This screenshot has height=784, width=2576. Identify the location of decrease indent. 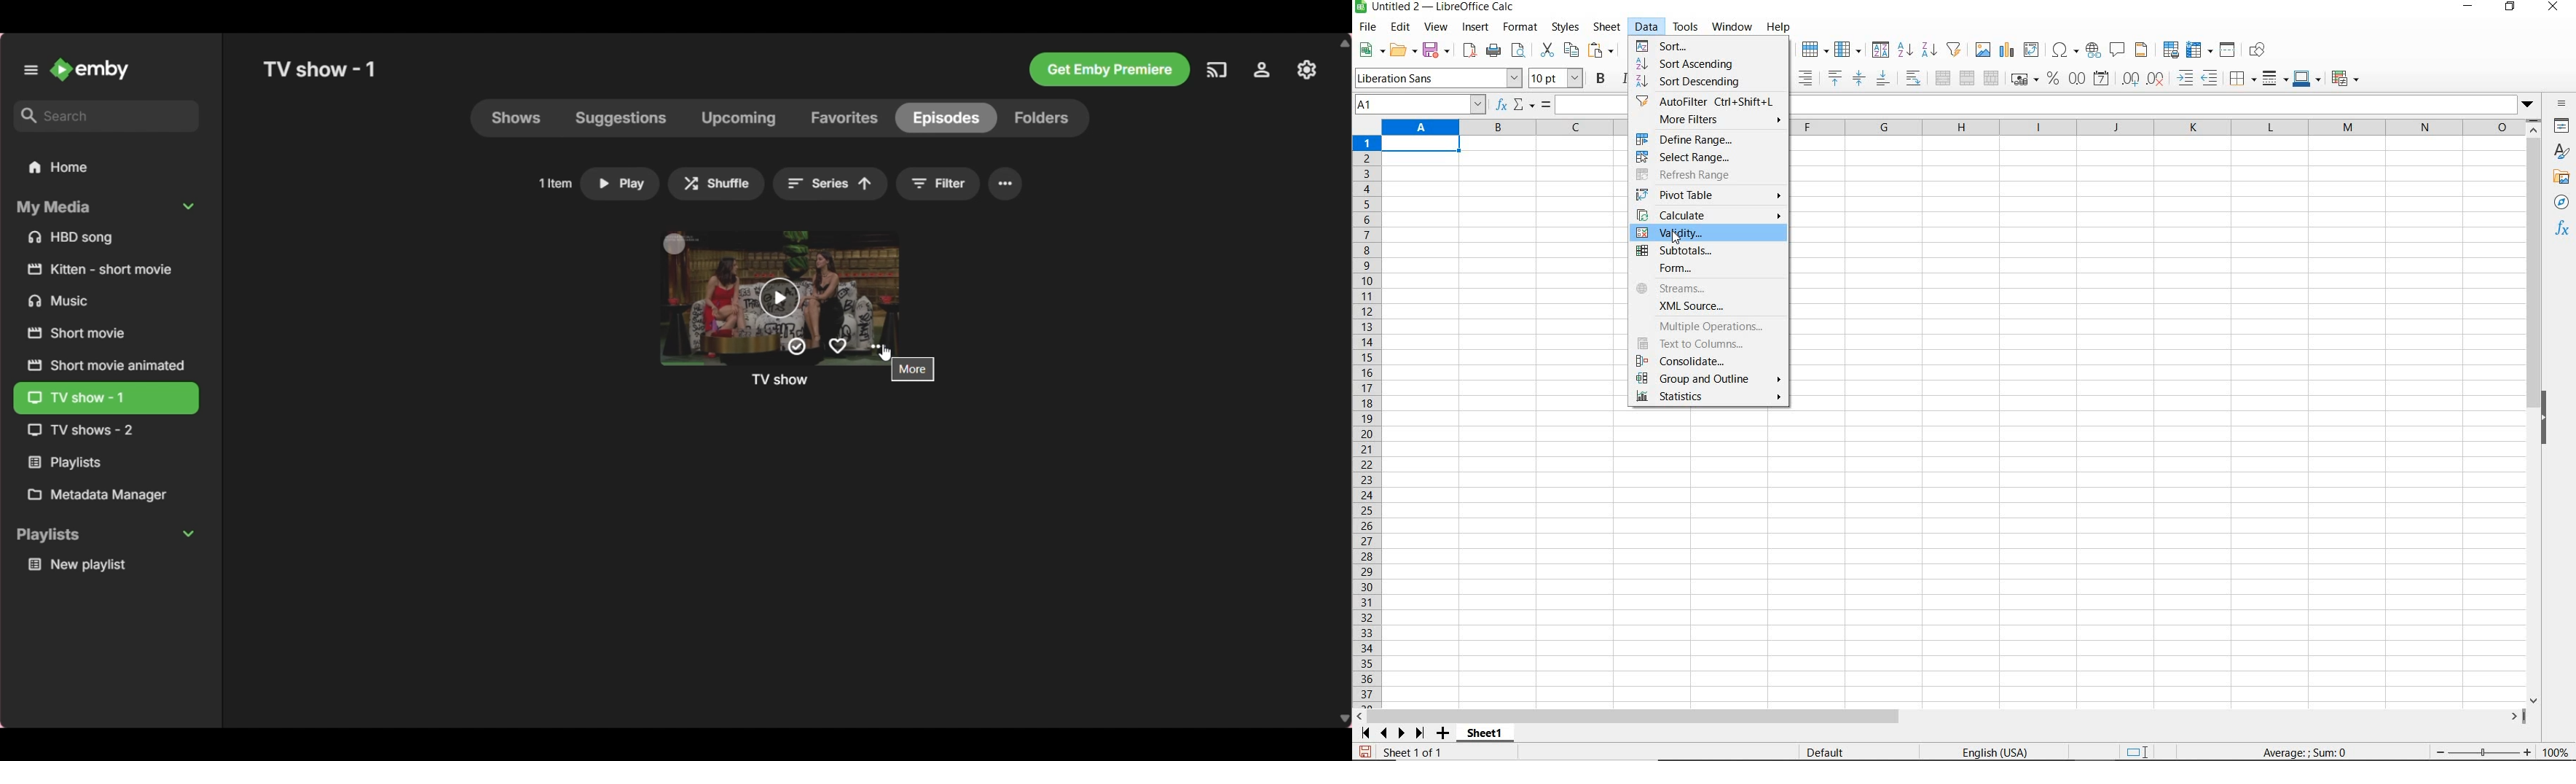
(2213, 78).